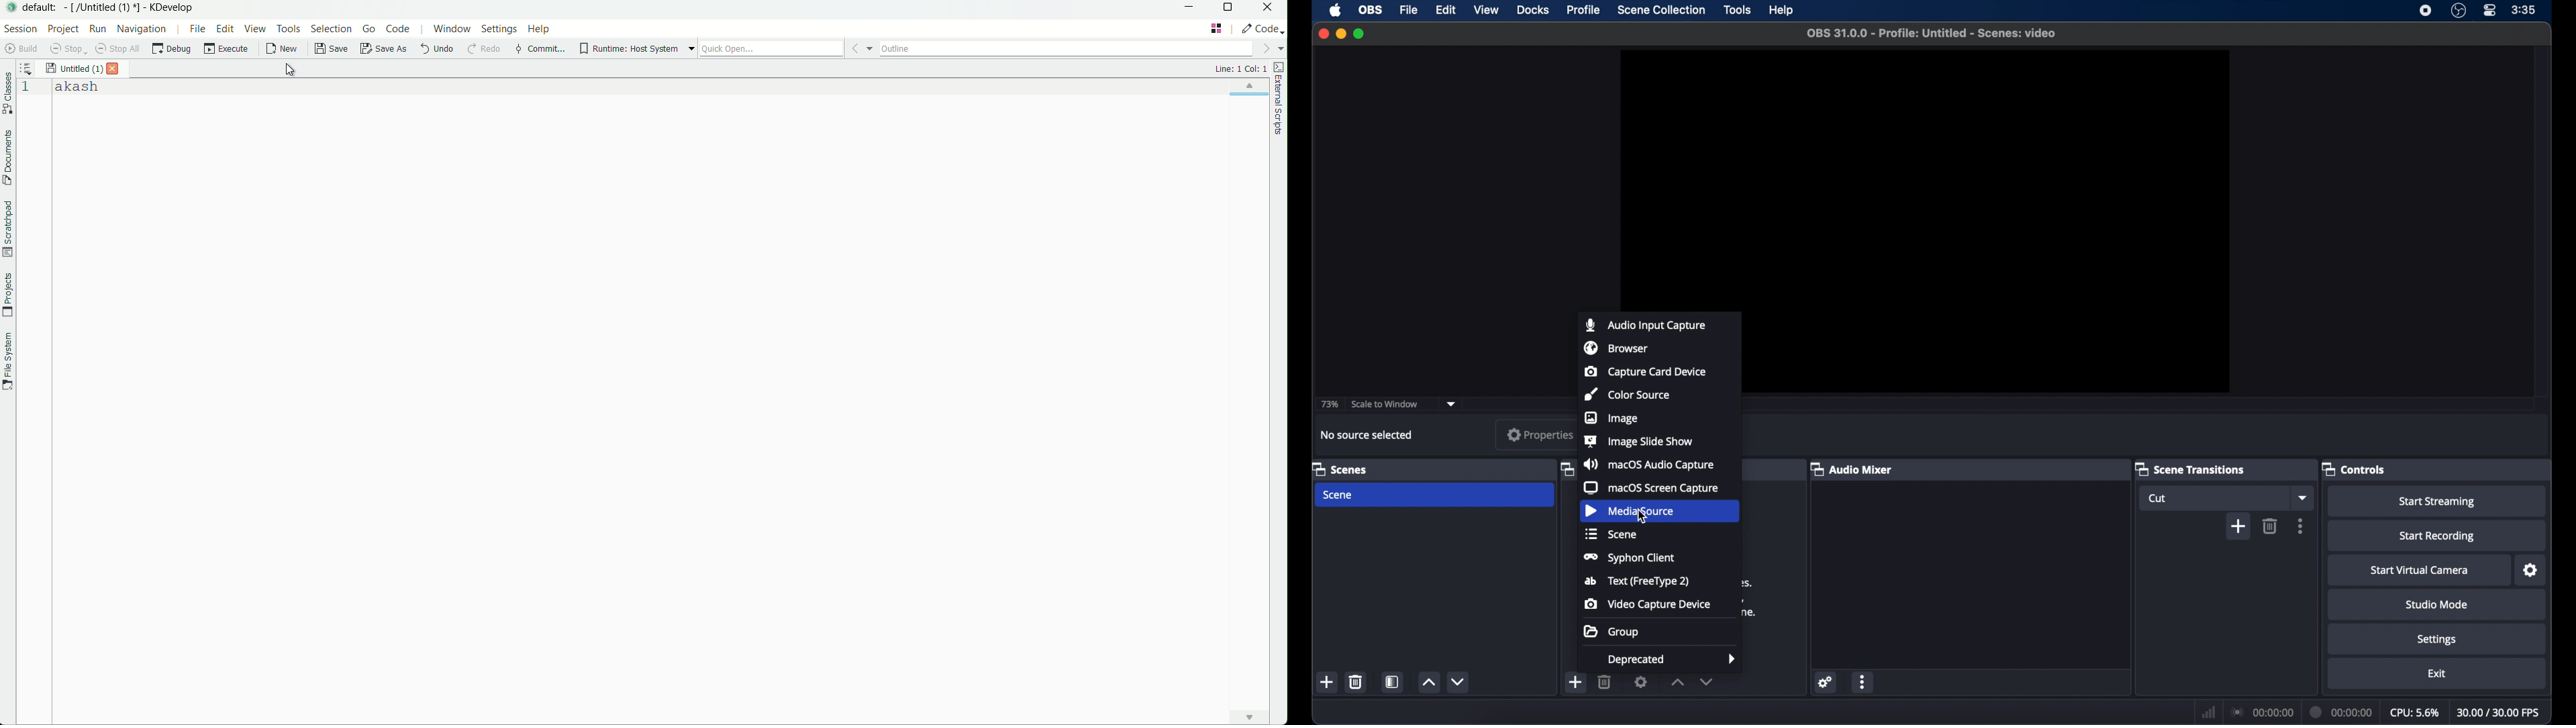 Image resolution: width=2576 pixels, height=728 pixels. Describe the element at coordinates (2157, 498) in the screenshot. I see `cut` at that location.